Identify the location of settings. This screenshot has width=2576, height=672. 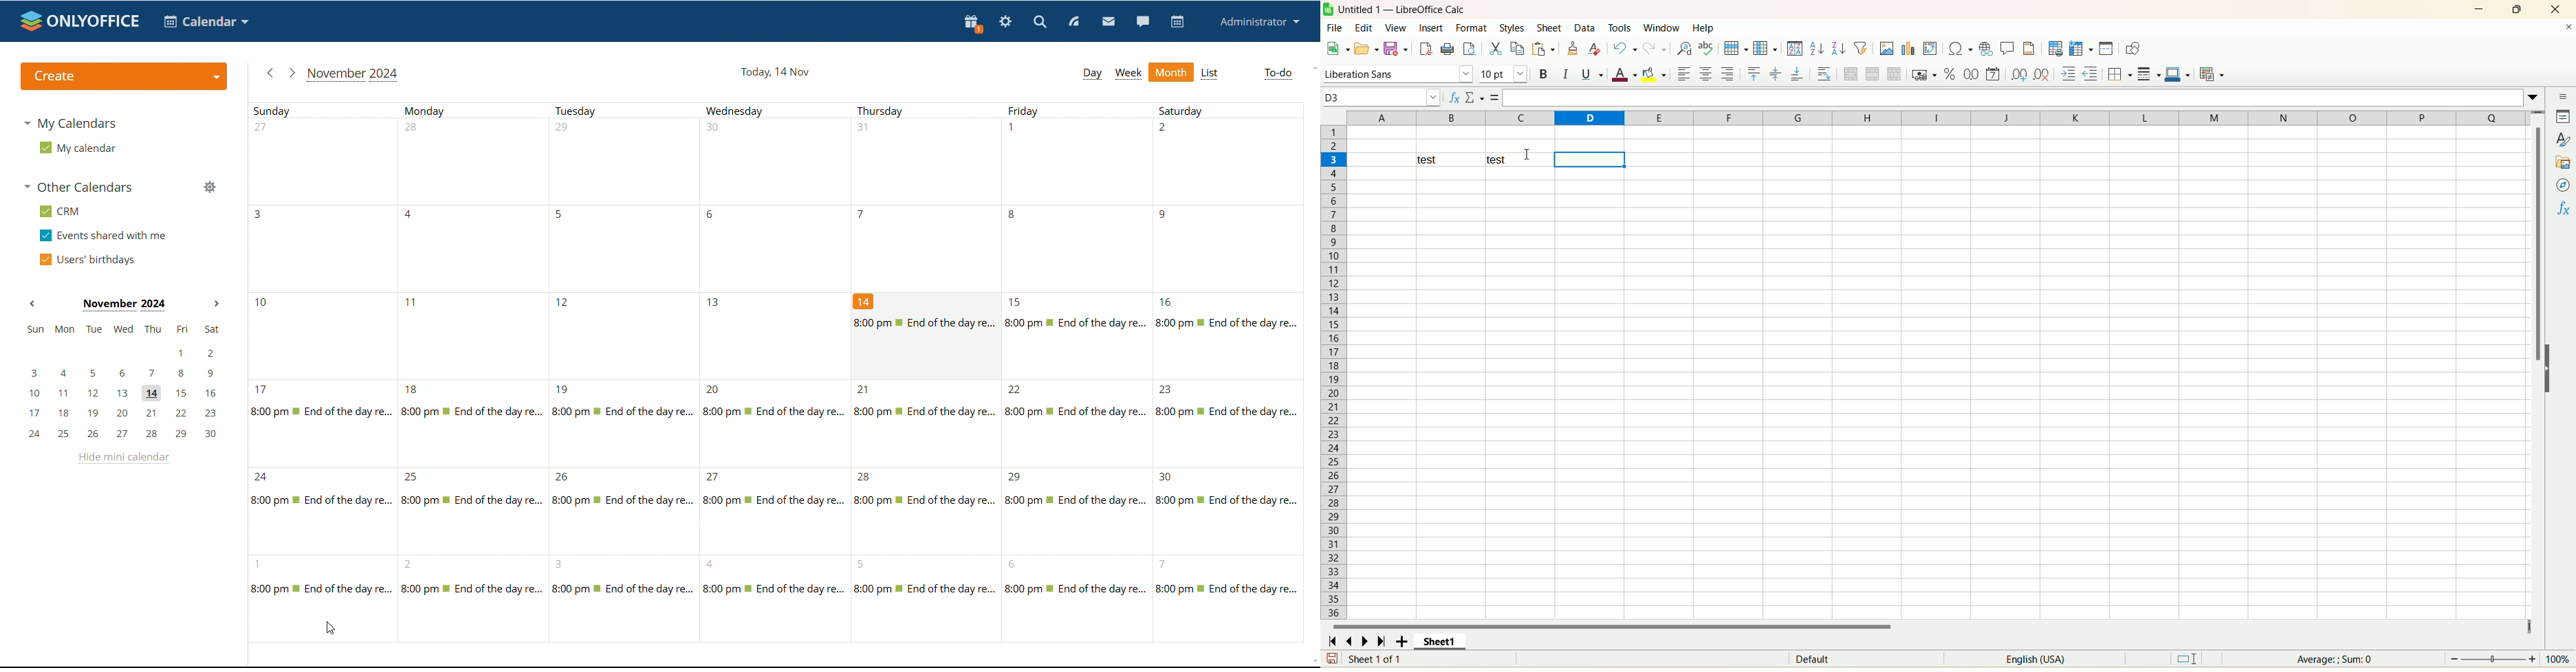
(1005, 23).